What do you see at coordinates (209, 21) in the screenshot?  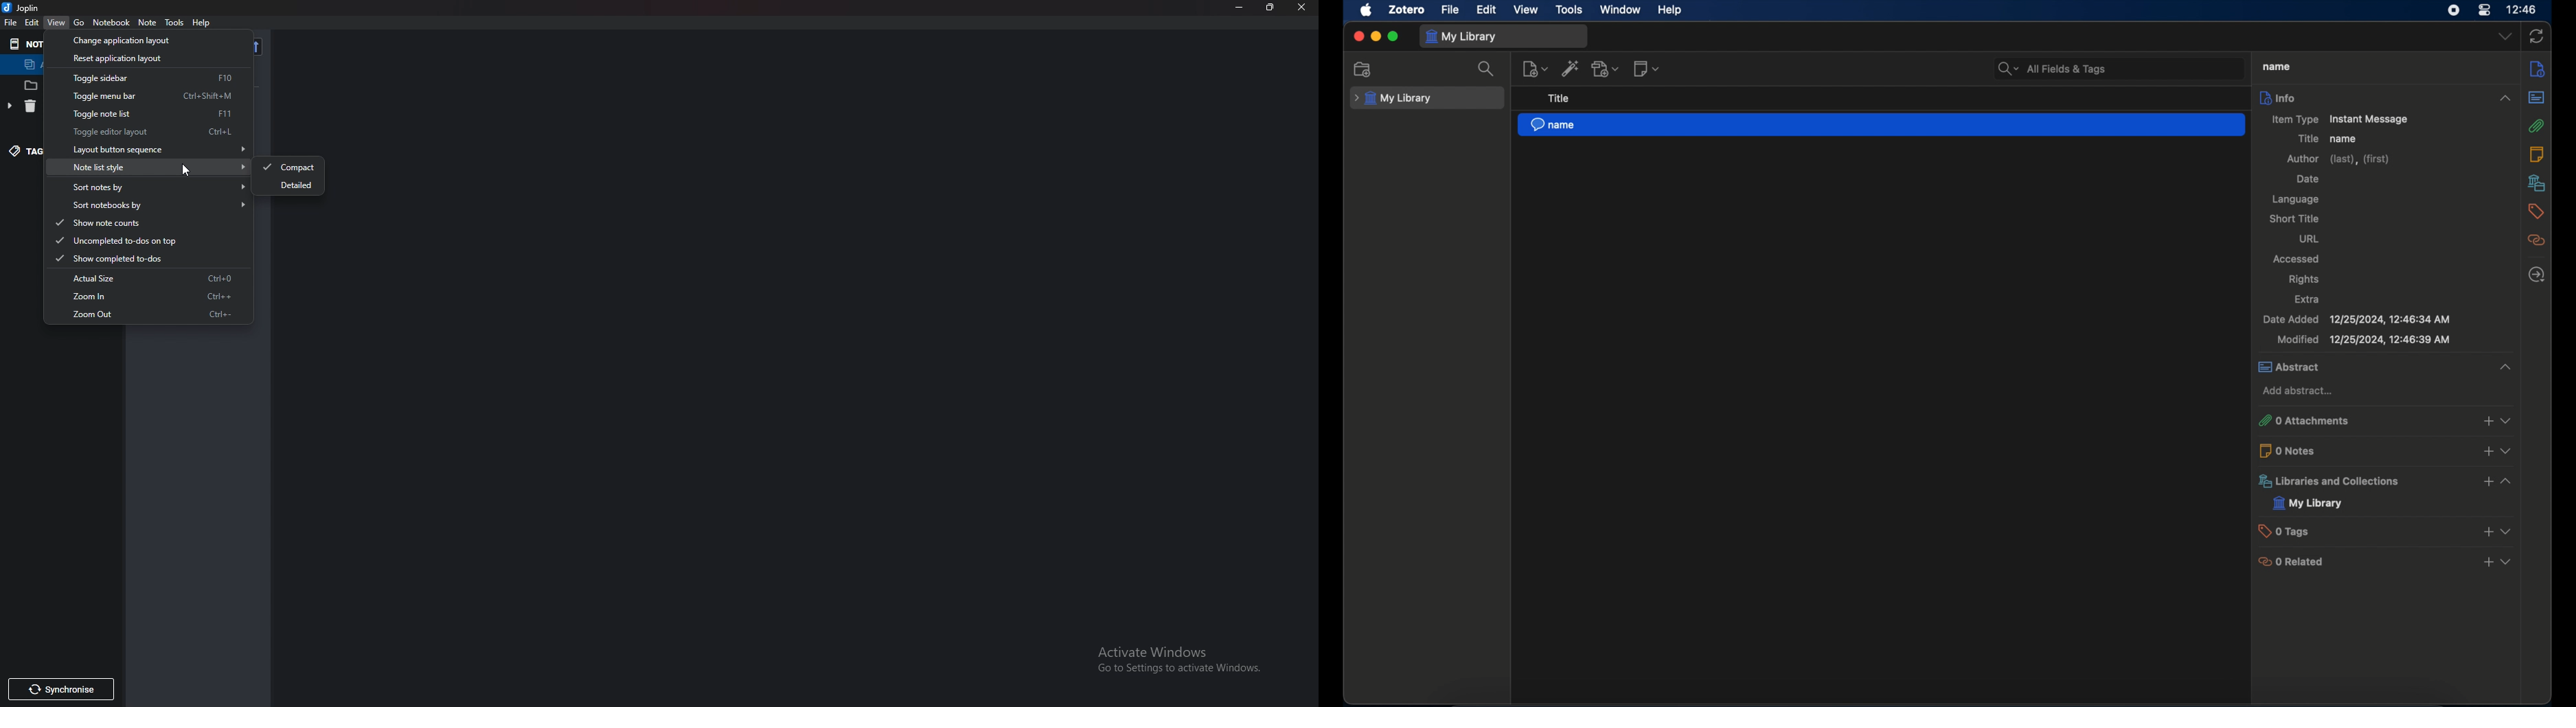 I see `help` at bounding box center [209, 21].